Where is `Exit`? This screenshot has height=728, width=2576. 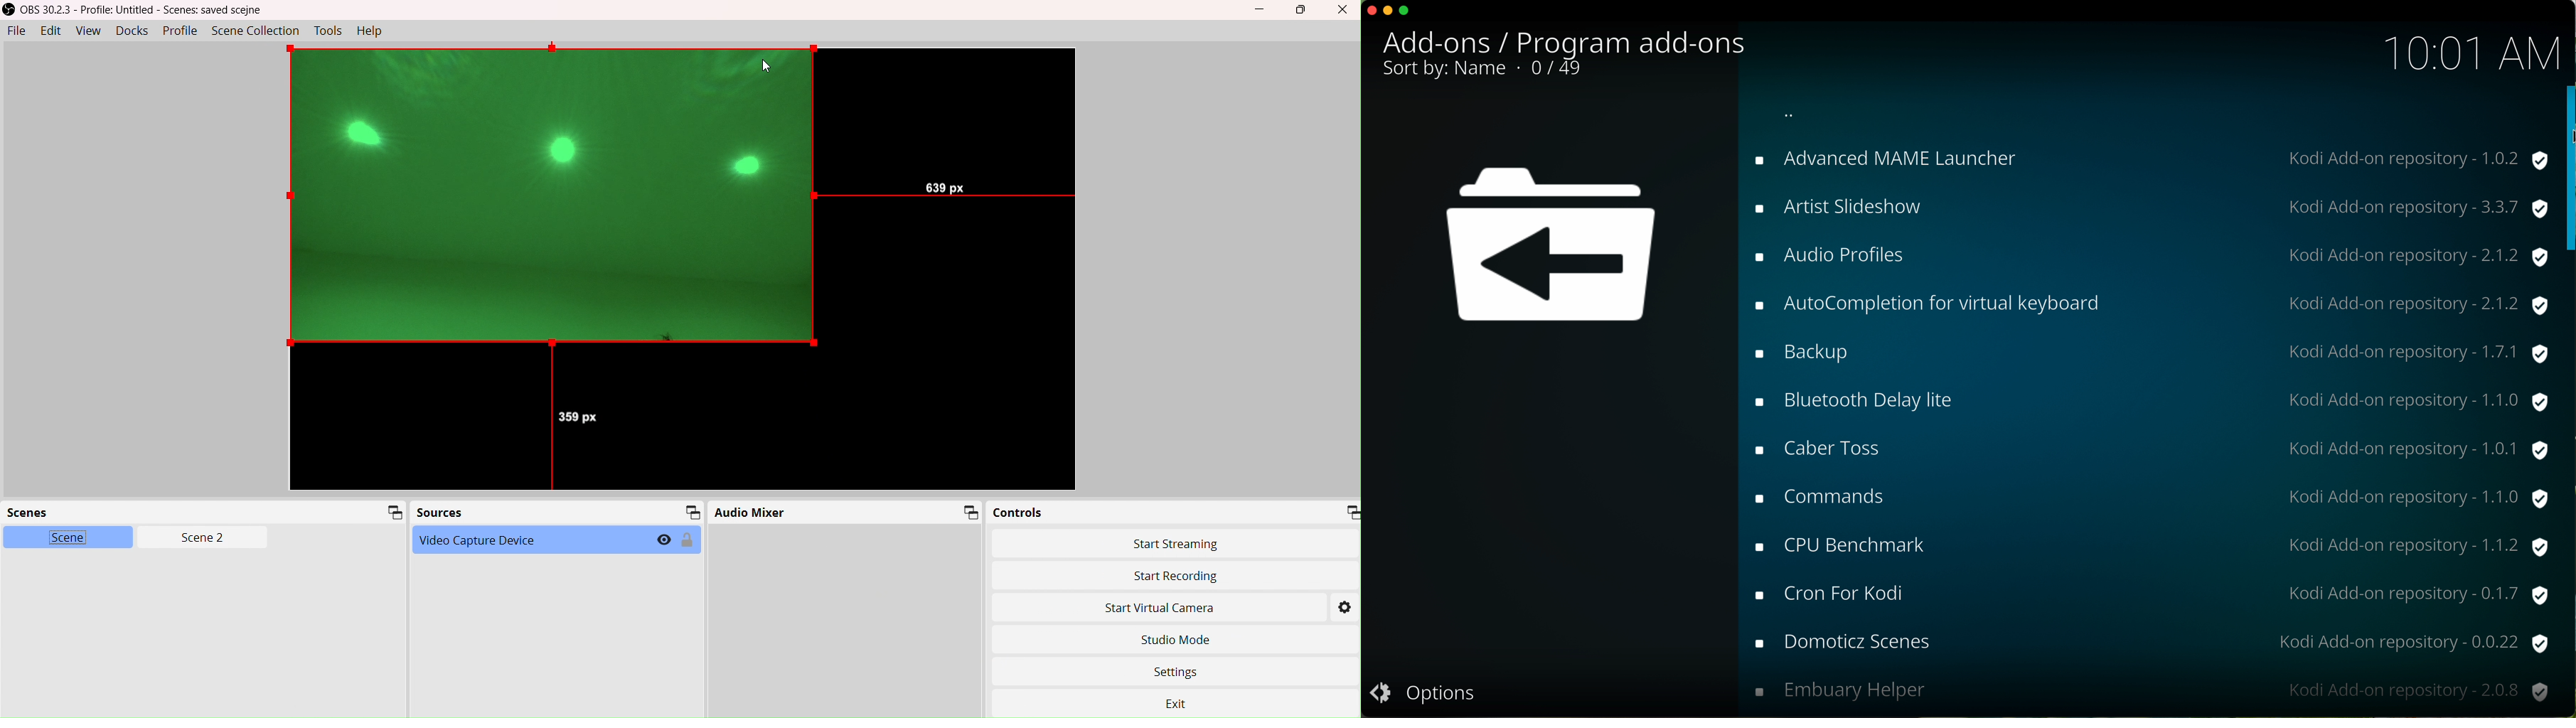
Exit is located at coordinates (1183, 704).